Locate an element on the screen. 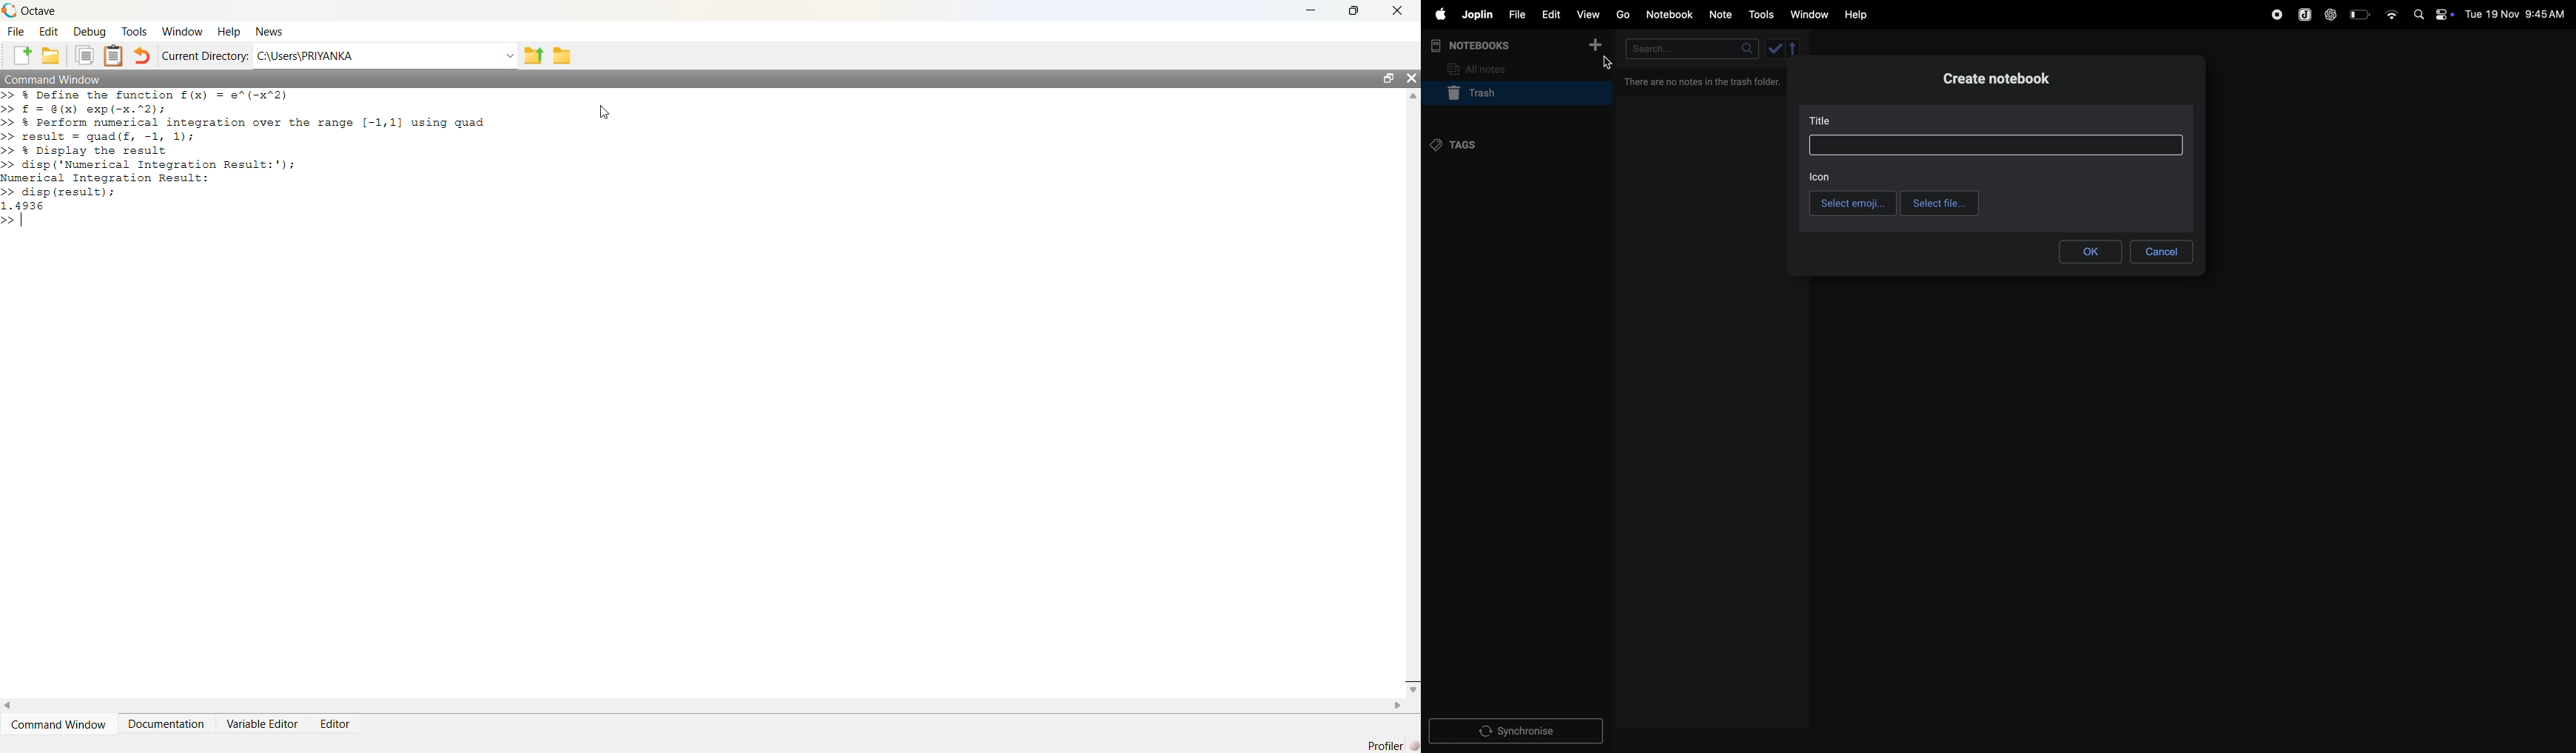 This screenshot has width=2576, height=756. textbox is located at coordinates (1995, 145).